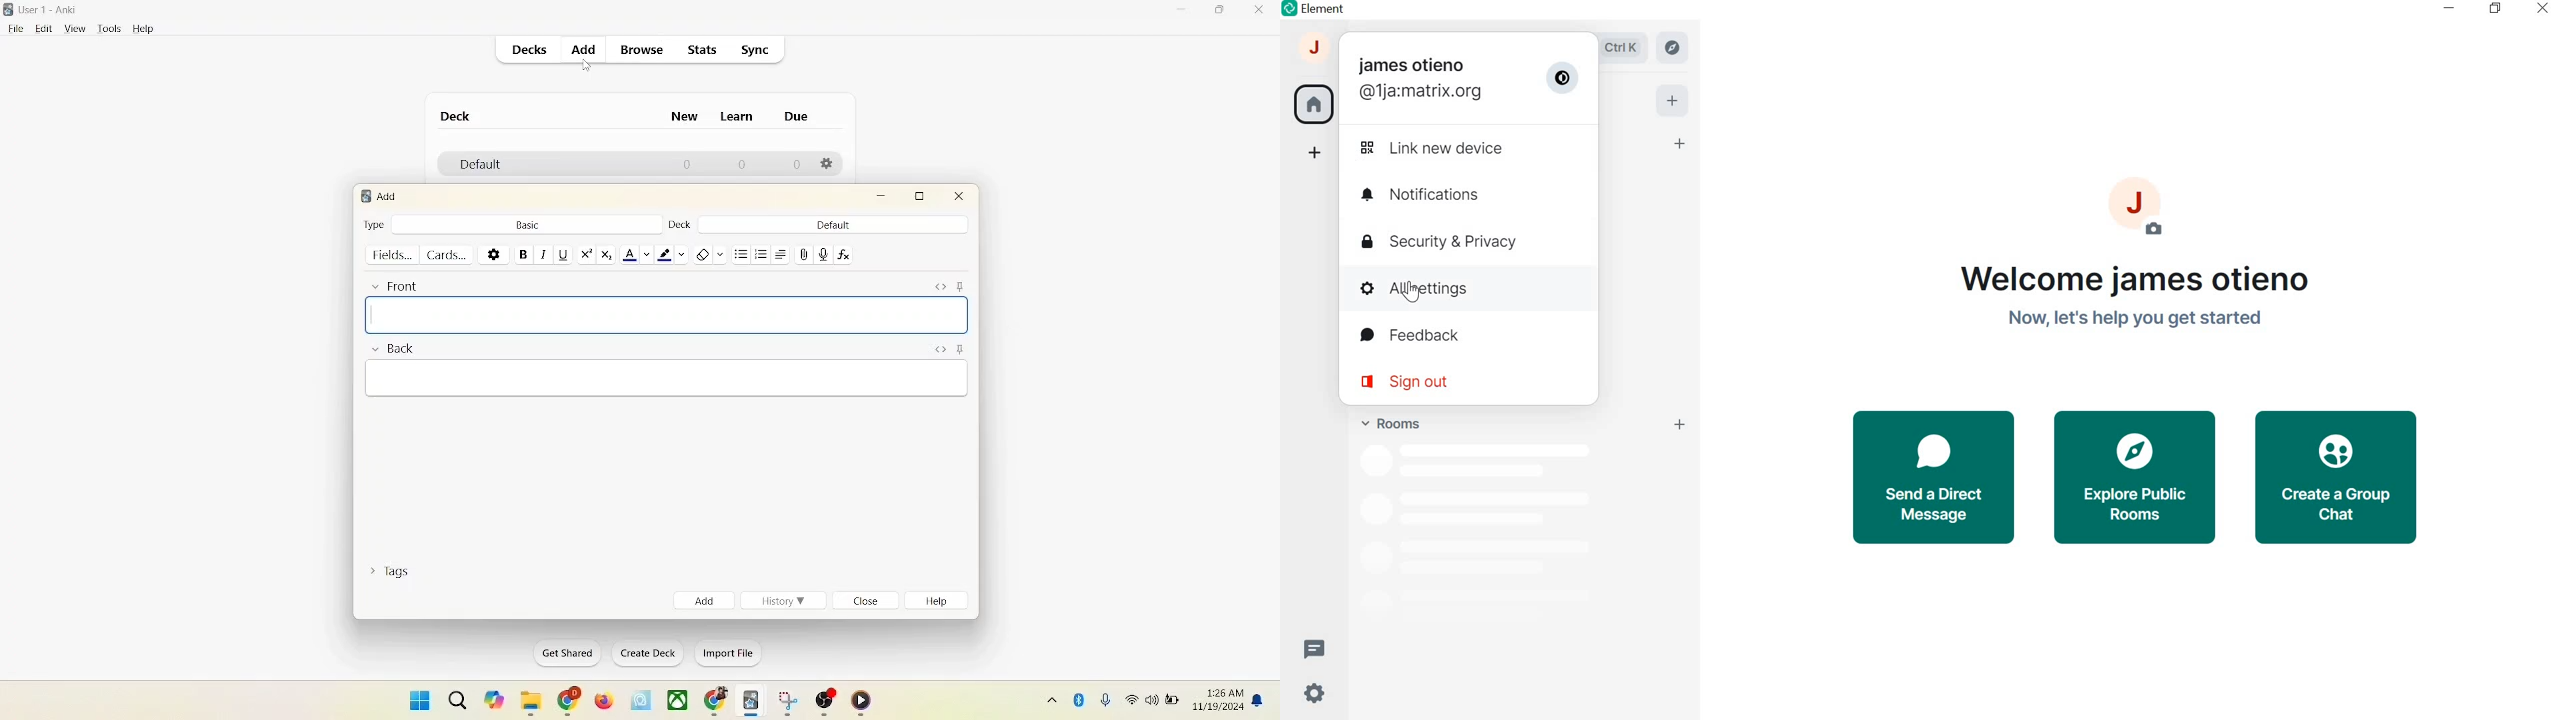 The image size is (2576, 728). Describe the element at coordinates (644, 51) in the screenshot. I see `browse` at that location.